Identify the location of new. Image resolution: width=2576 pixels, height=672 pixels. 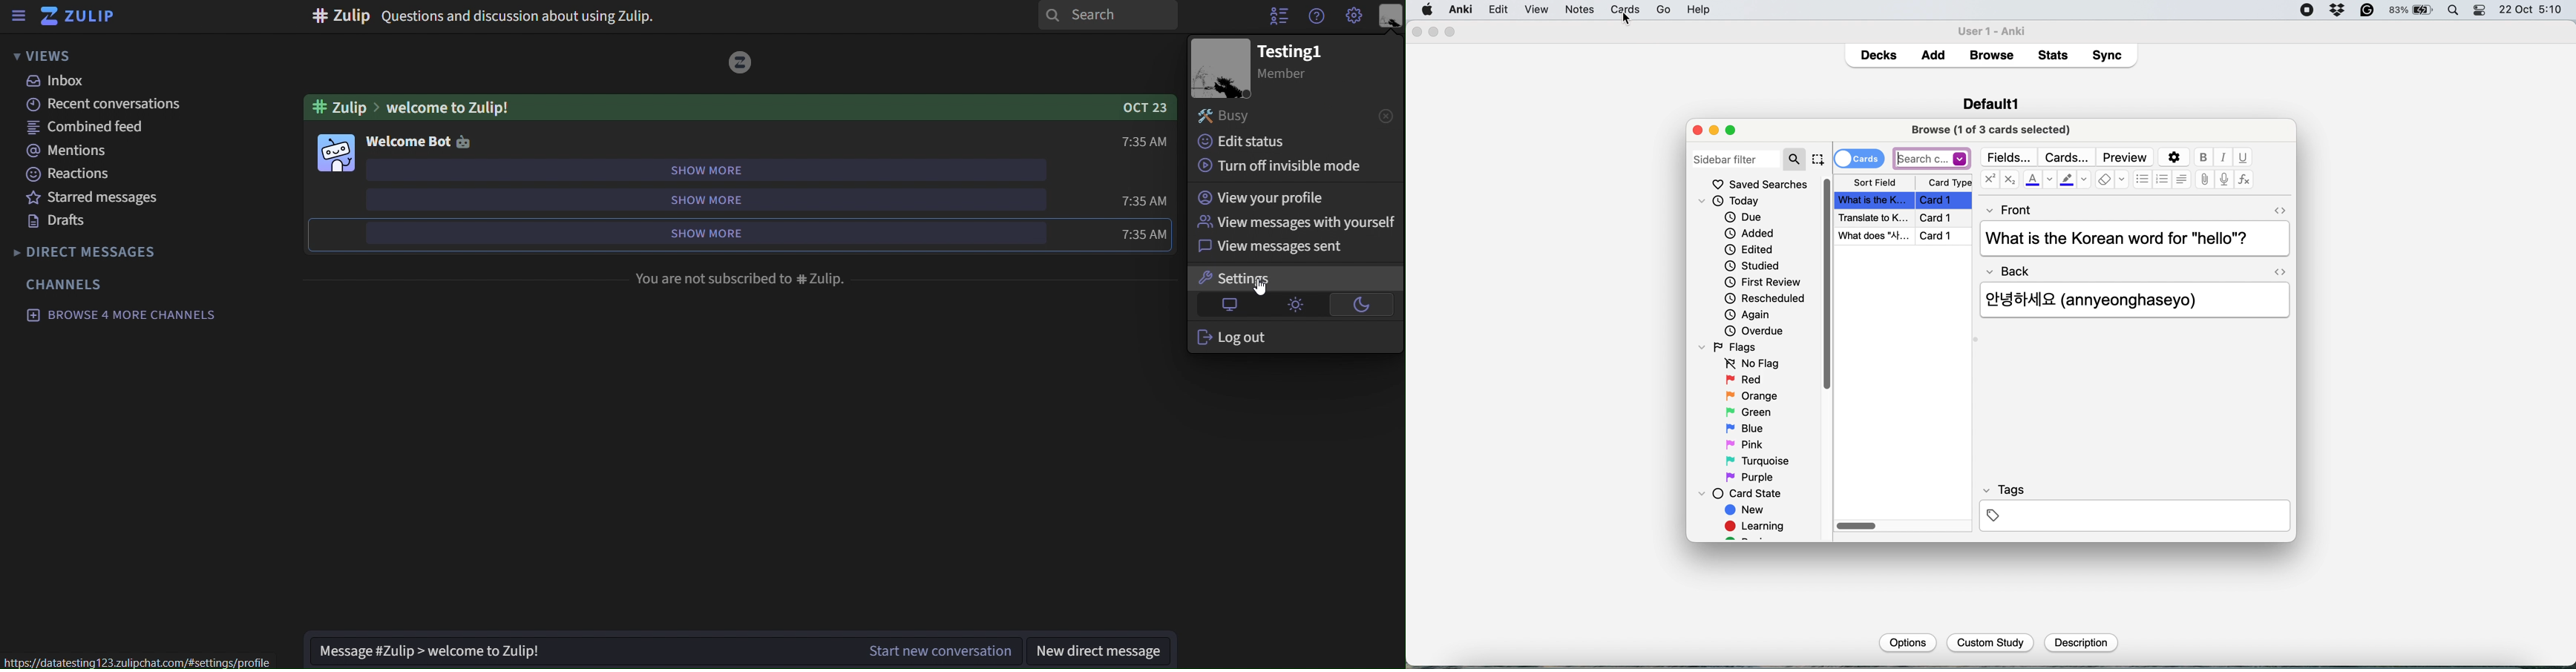
(1746, 511).